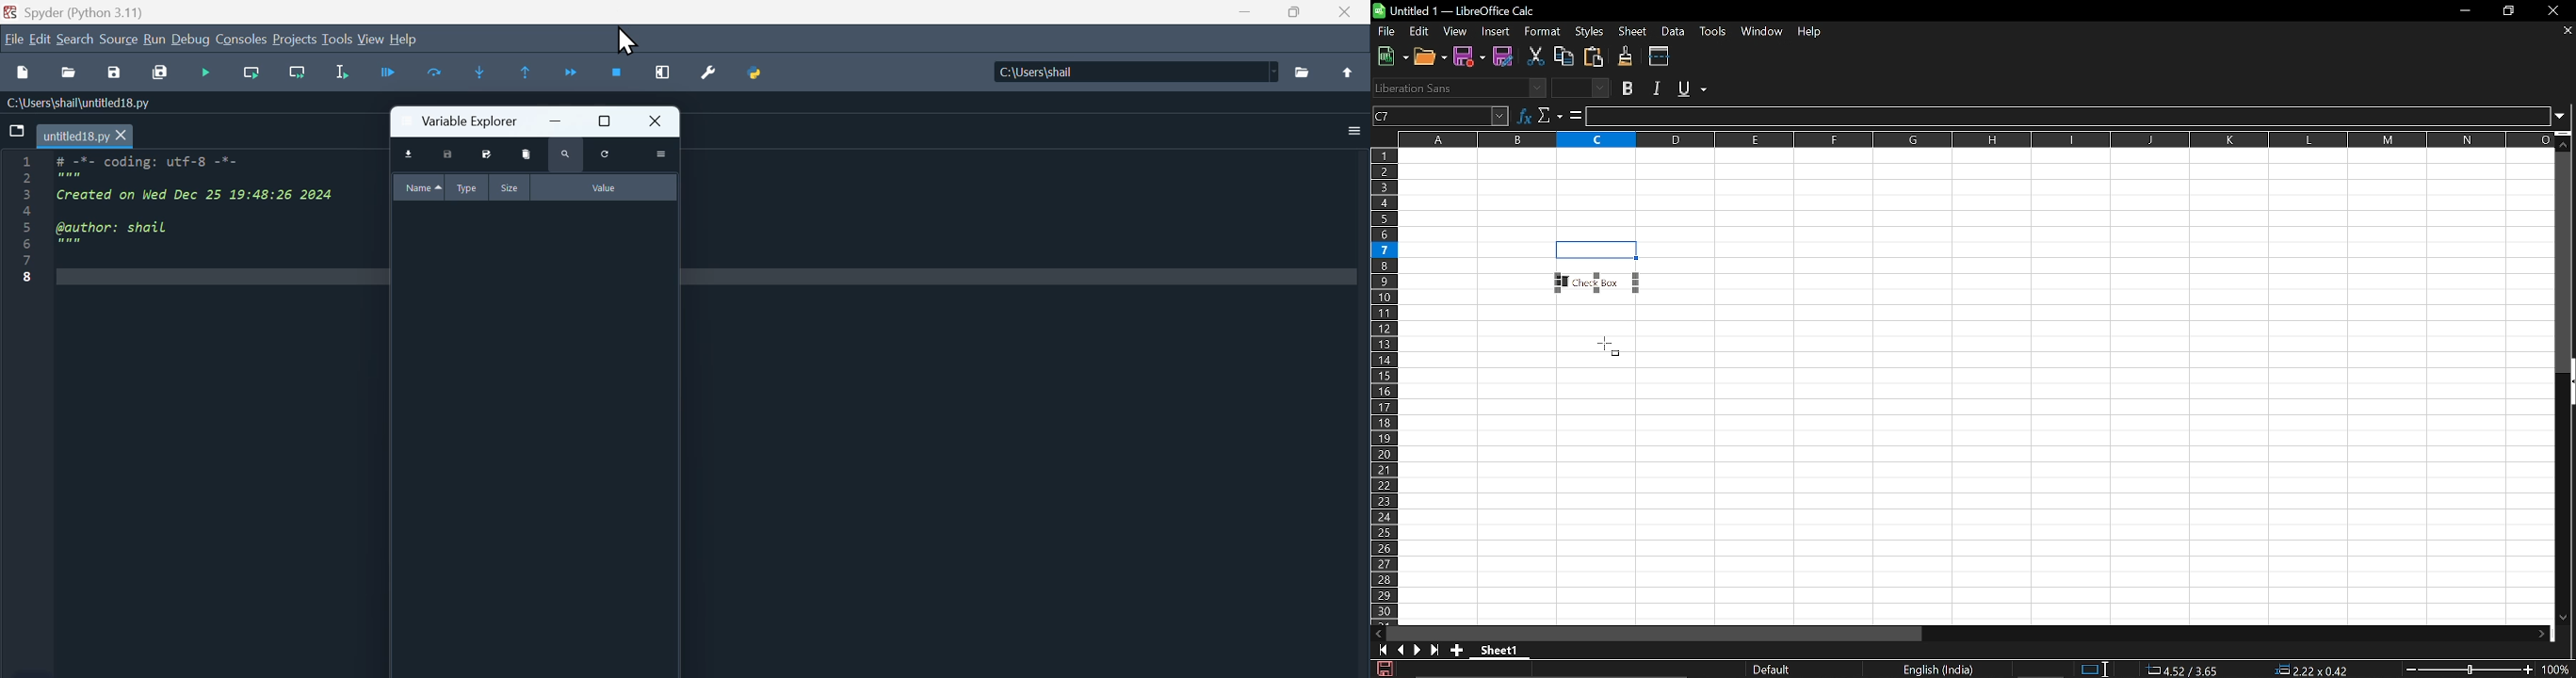 Image resolution: width=2576 pixels, height=700 pixels. I want to click on Debug, so click(191, 39).